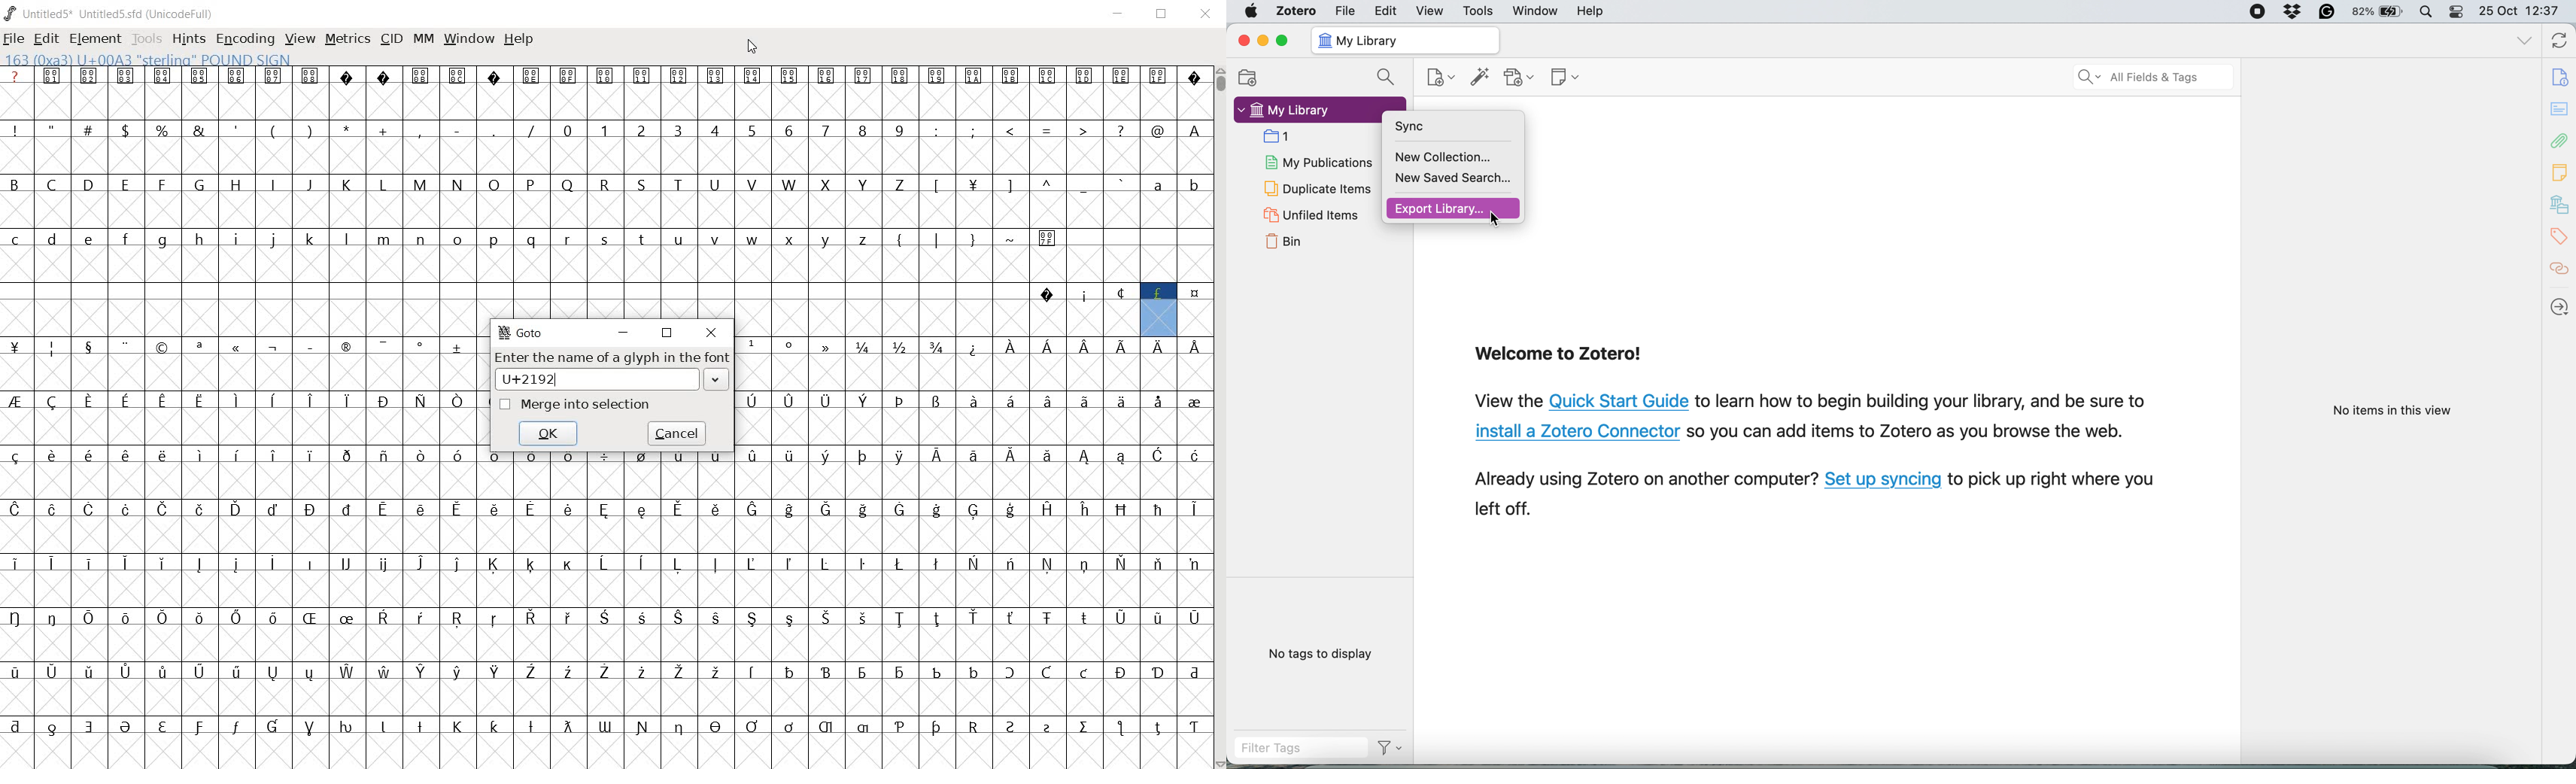 This screenshot has width=2576, height=784. What do you see at coordinates (670, 333) in the screenshot?
I see `restore down` at bounding box center [670, 333].